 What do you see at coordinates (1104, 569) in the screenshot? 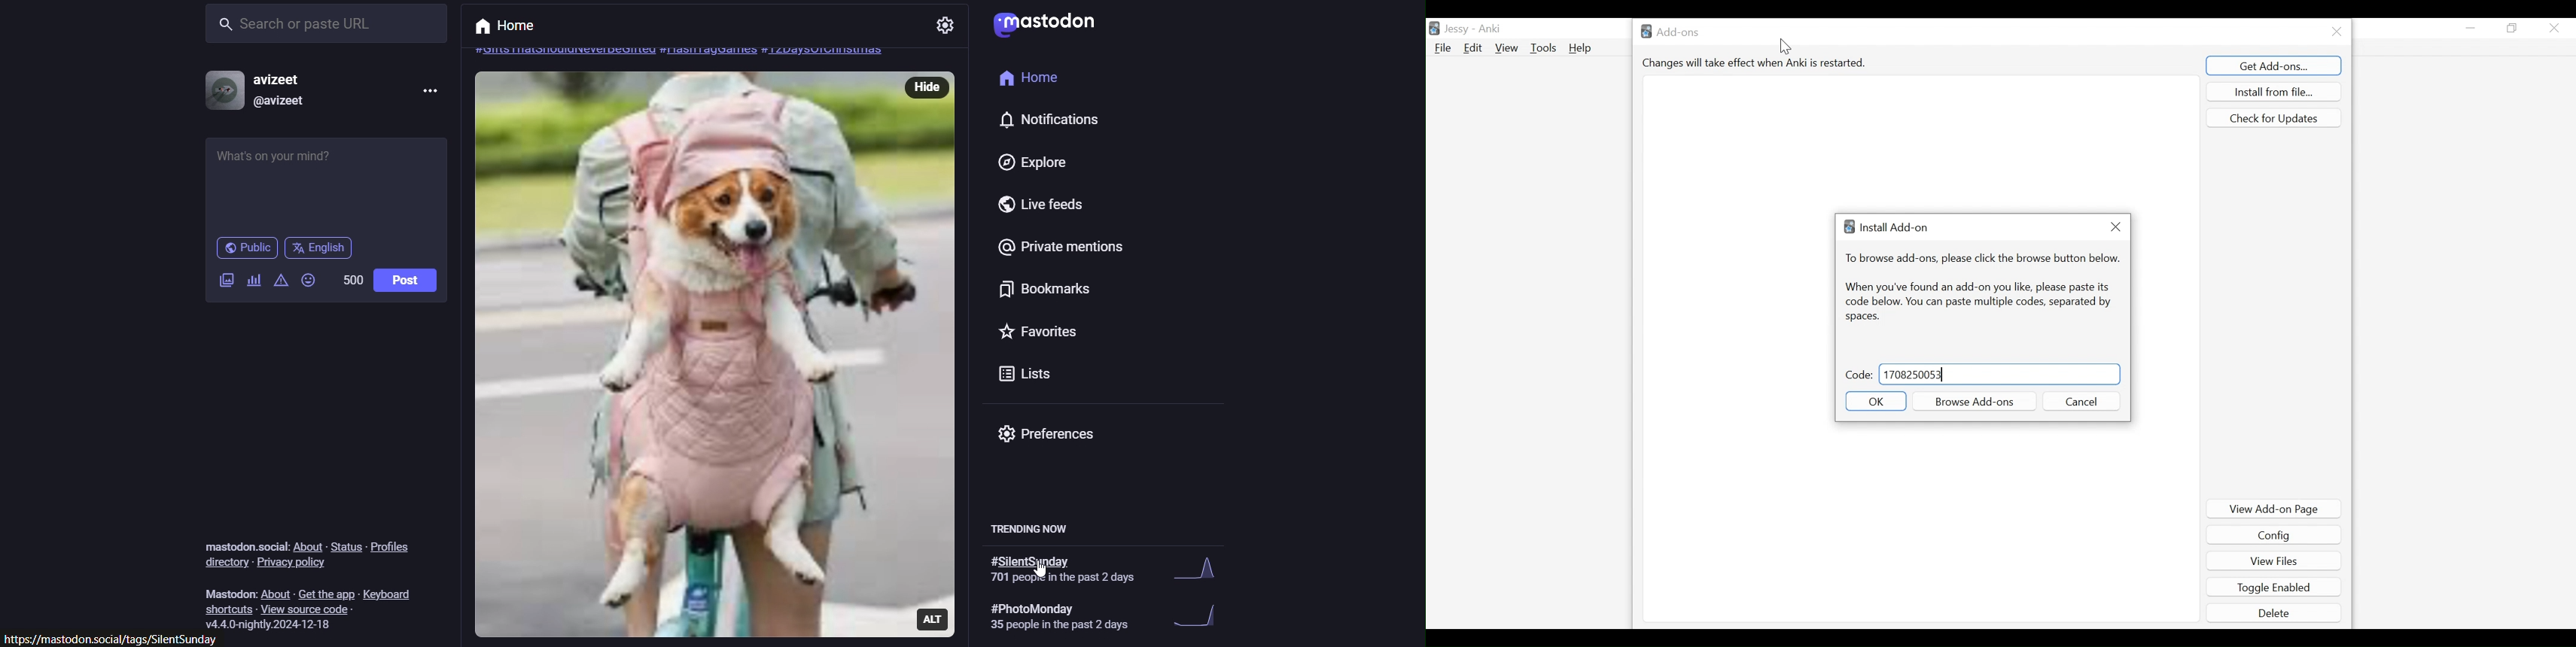
I see `Silent Sunday 701 people in the last 2 days` at bounding box center [1104, 569].